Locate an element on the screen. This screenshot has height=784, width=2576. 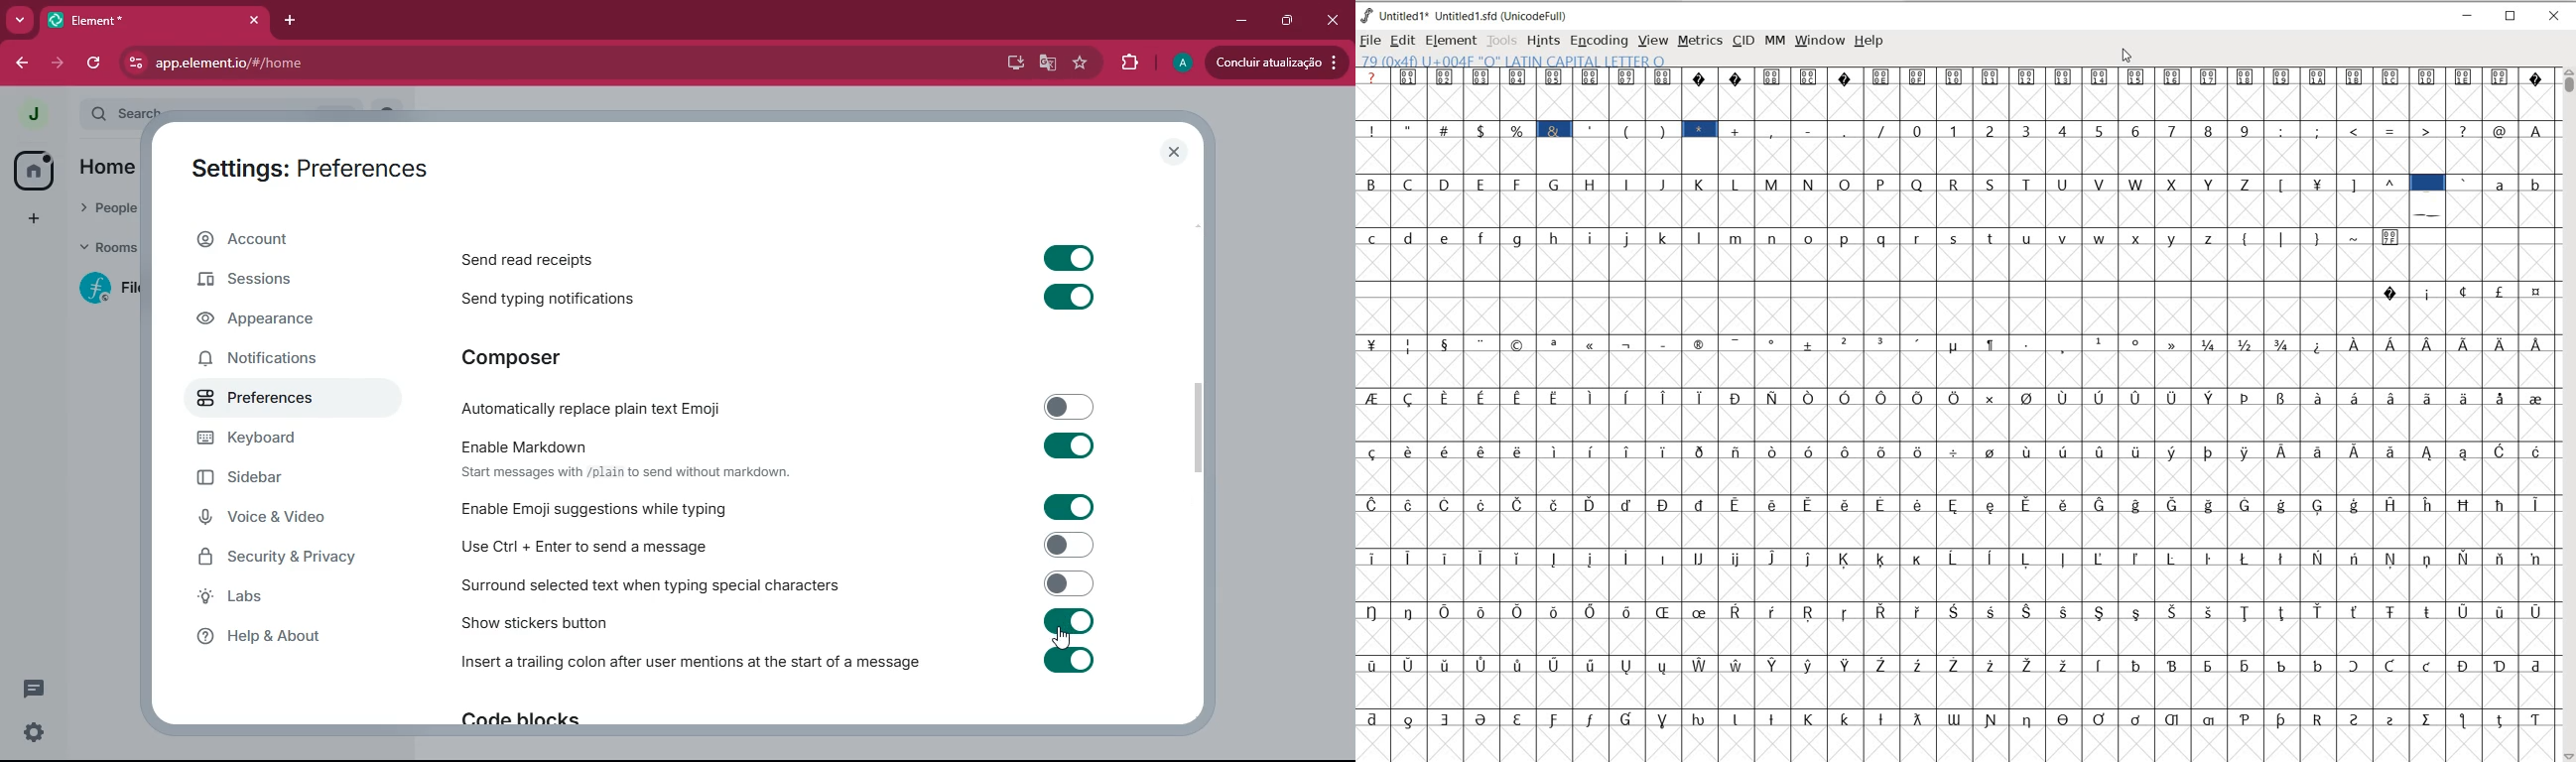
security & privacy is located at coordinates (289, 557).